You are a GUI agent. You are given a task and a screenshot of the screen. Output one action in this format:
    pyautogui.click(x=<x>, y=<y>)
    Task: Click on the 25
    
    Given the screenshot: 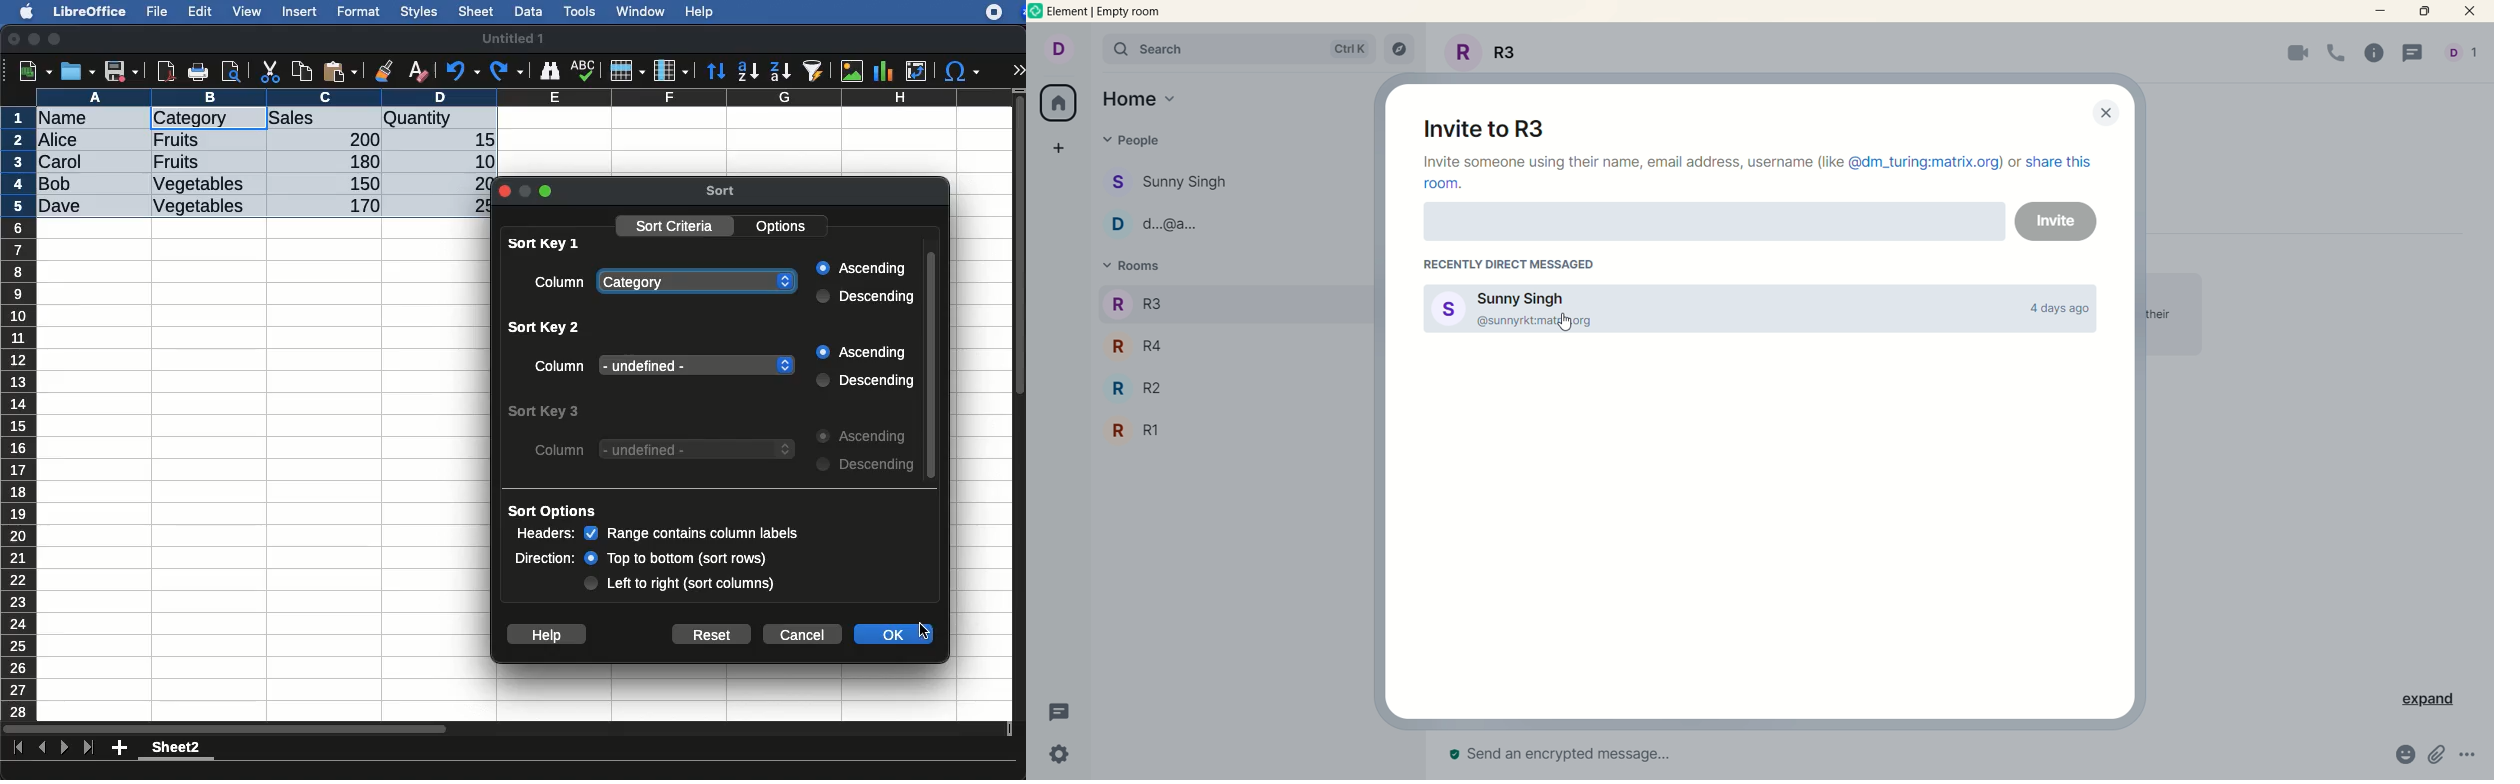 What is the action you would take?
    pyautogui.click(x=473, y=204)
    